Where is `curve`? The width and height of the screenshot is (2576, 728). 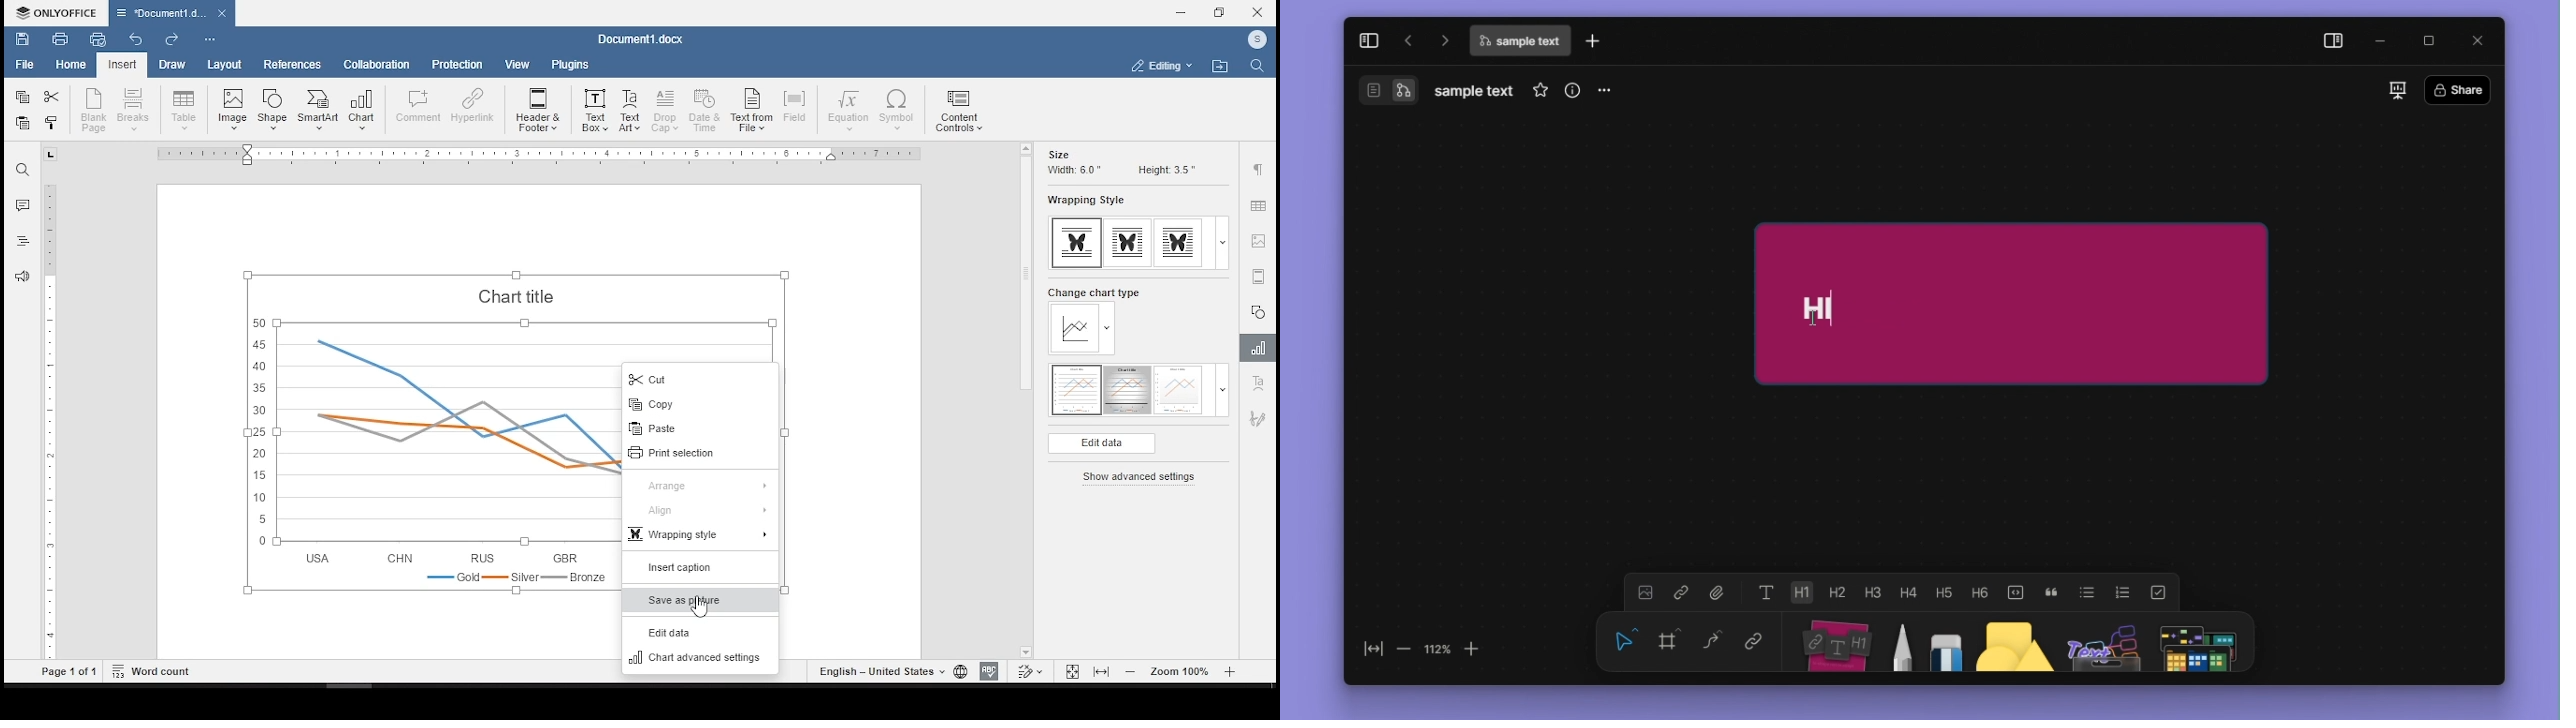
curve is located at coordinates (1712, 639).